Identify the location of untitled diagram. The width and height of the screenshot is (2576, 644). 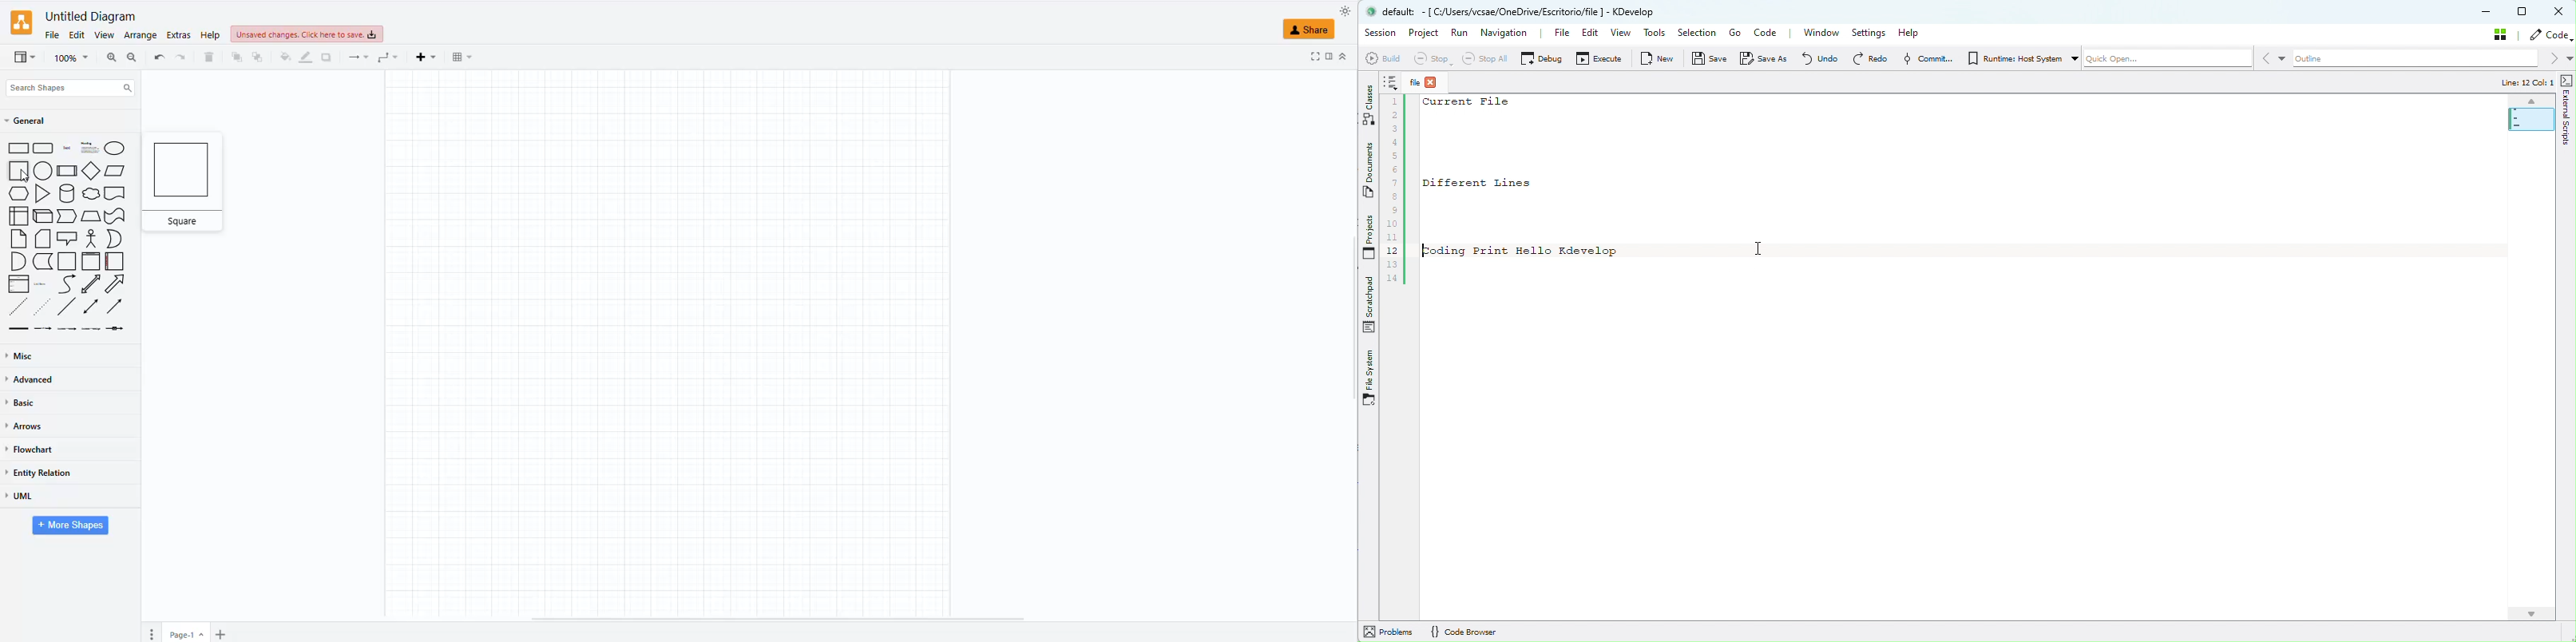
(89, 18).